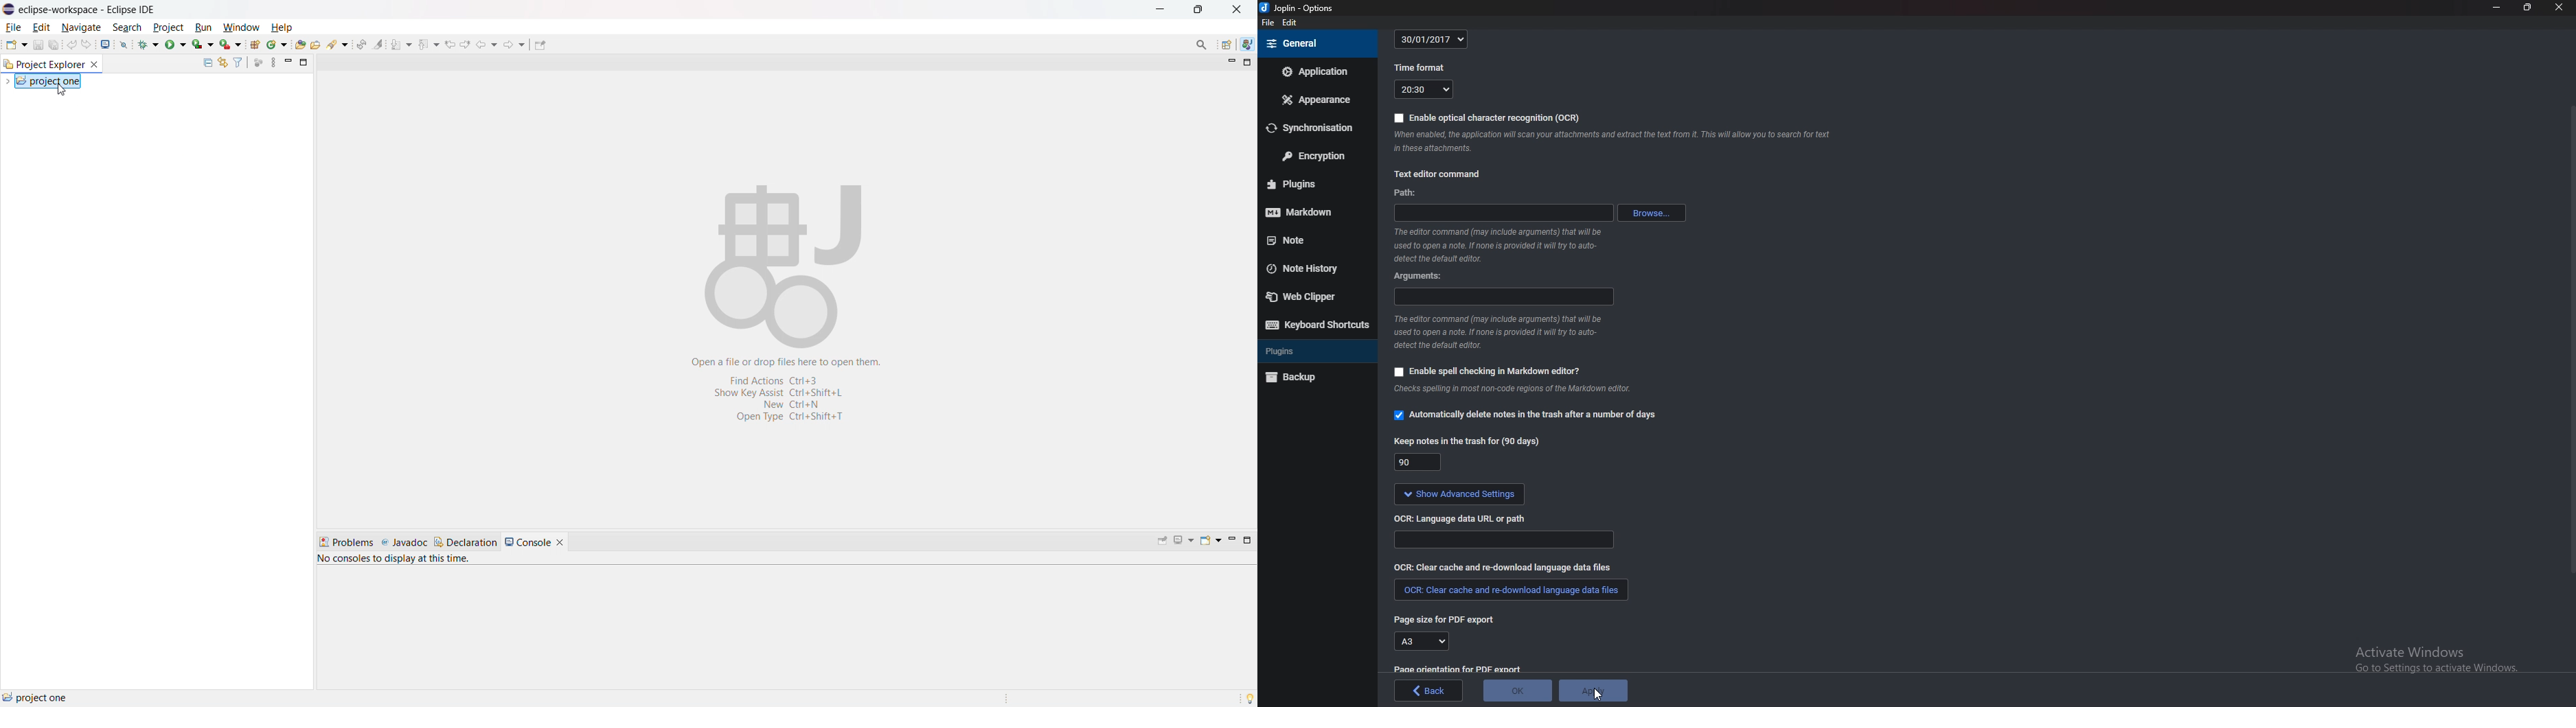  What do you see at coordinates (1597, 696) in the screenshot?
I see `cursor` at bounding box center [1597, 696].